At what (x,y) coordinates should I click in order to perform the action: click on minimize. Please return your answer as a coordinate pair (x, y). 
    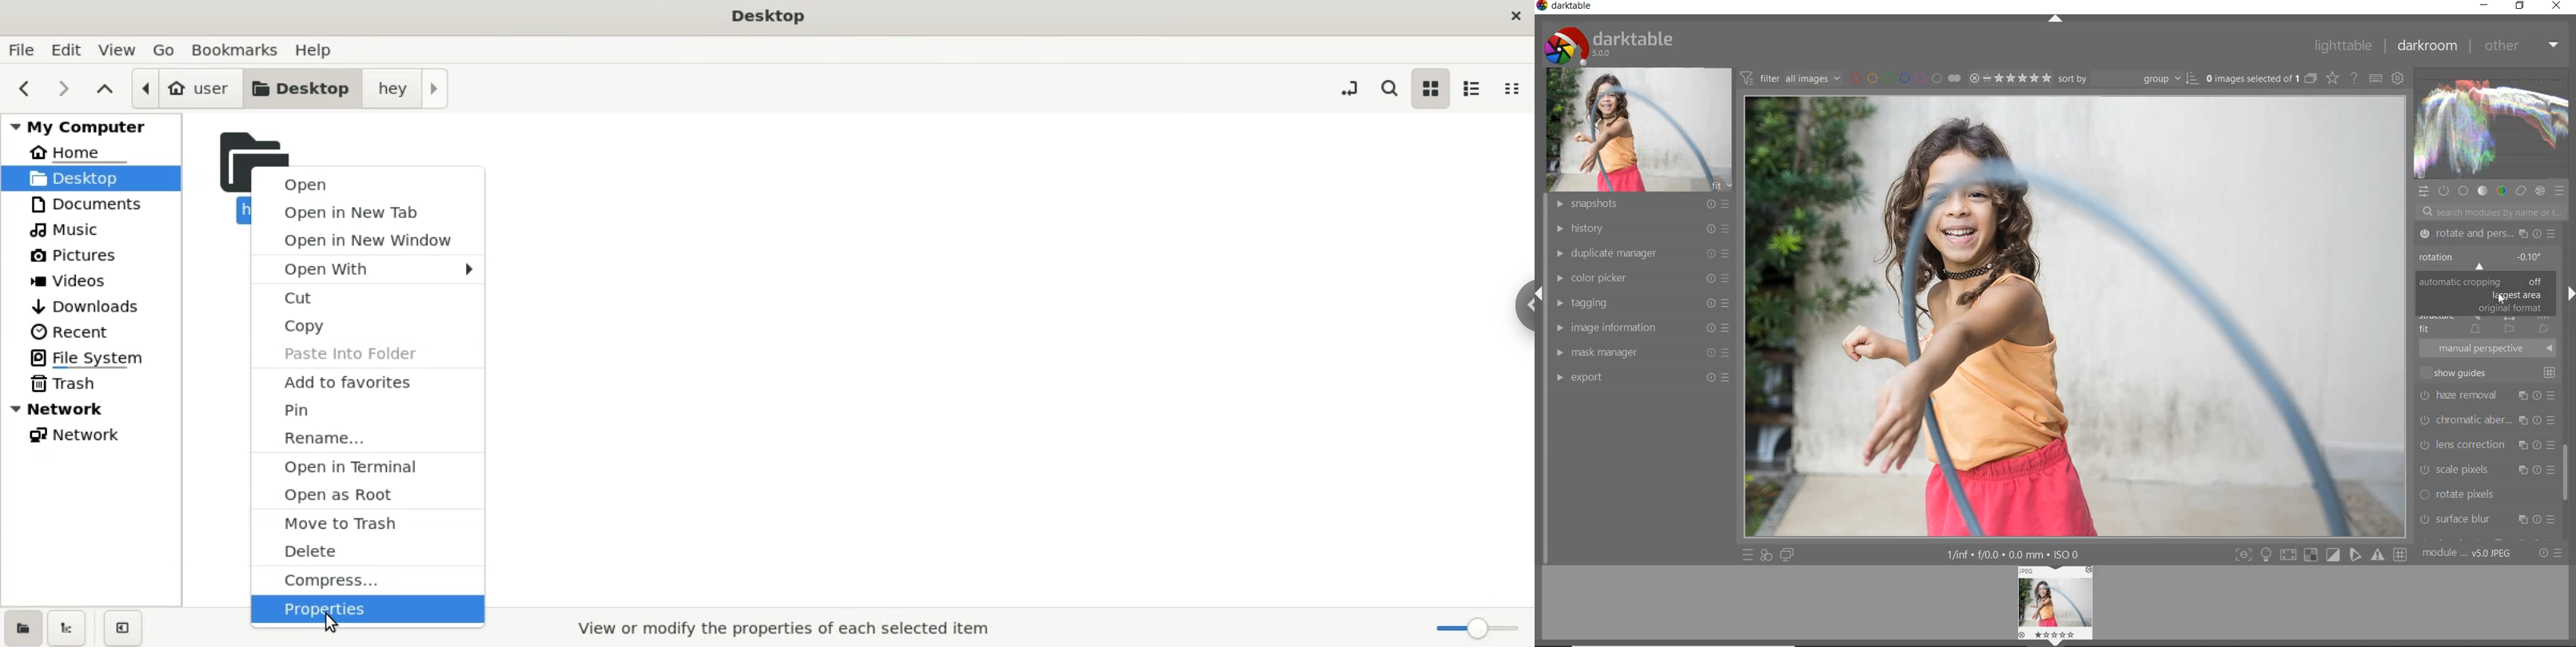
    Looking at the image, I should click on (2483, 6).